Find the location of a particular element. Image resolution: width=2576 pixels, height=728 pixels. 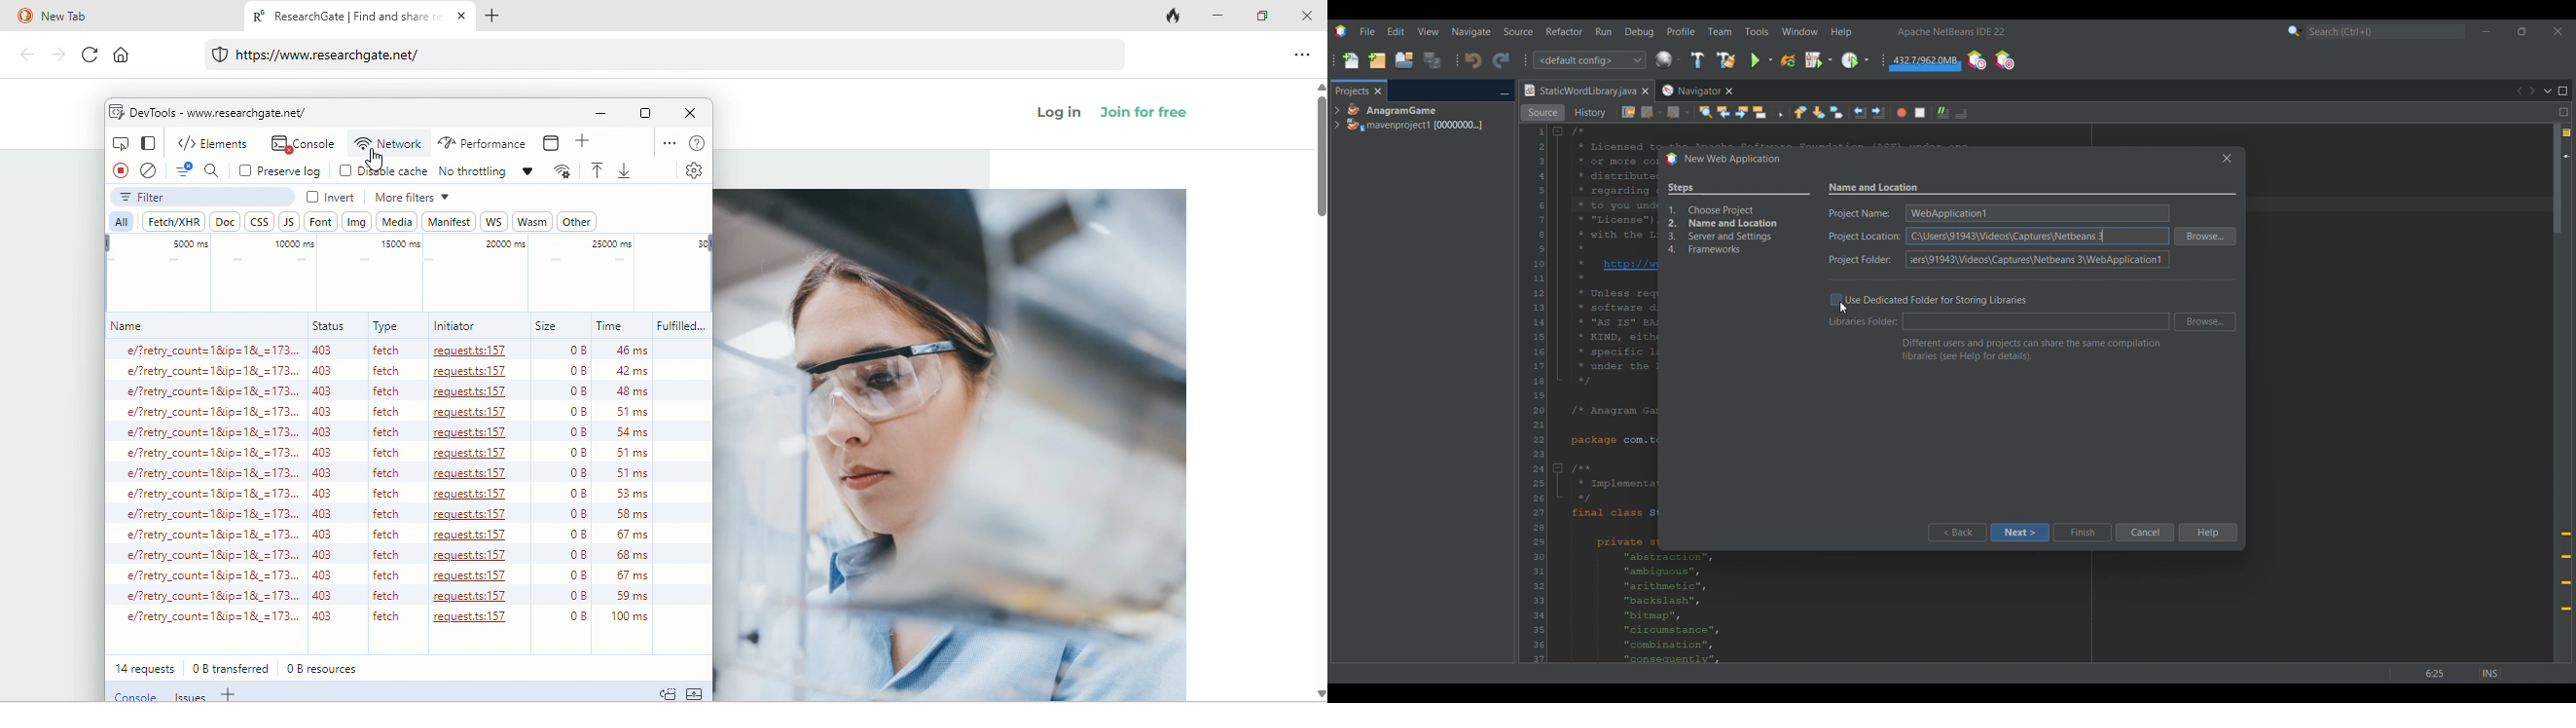

selected network is located at coordinates (388, 144).